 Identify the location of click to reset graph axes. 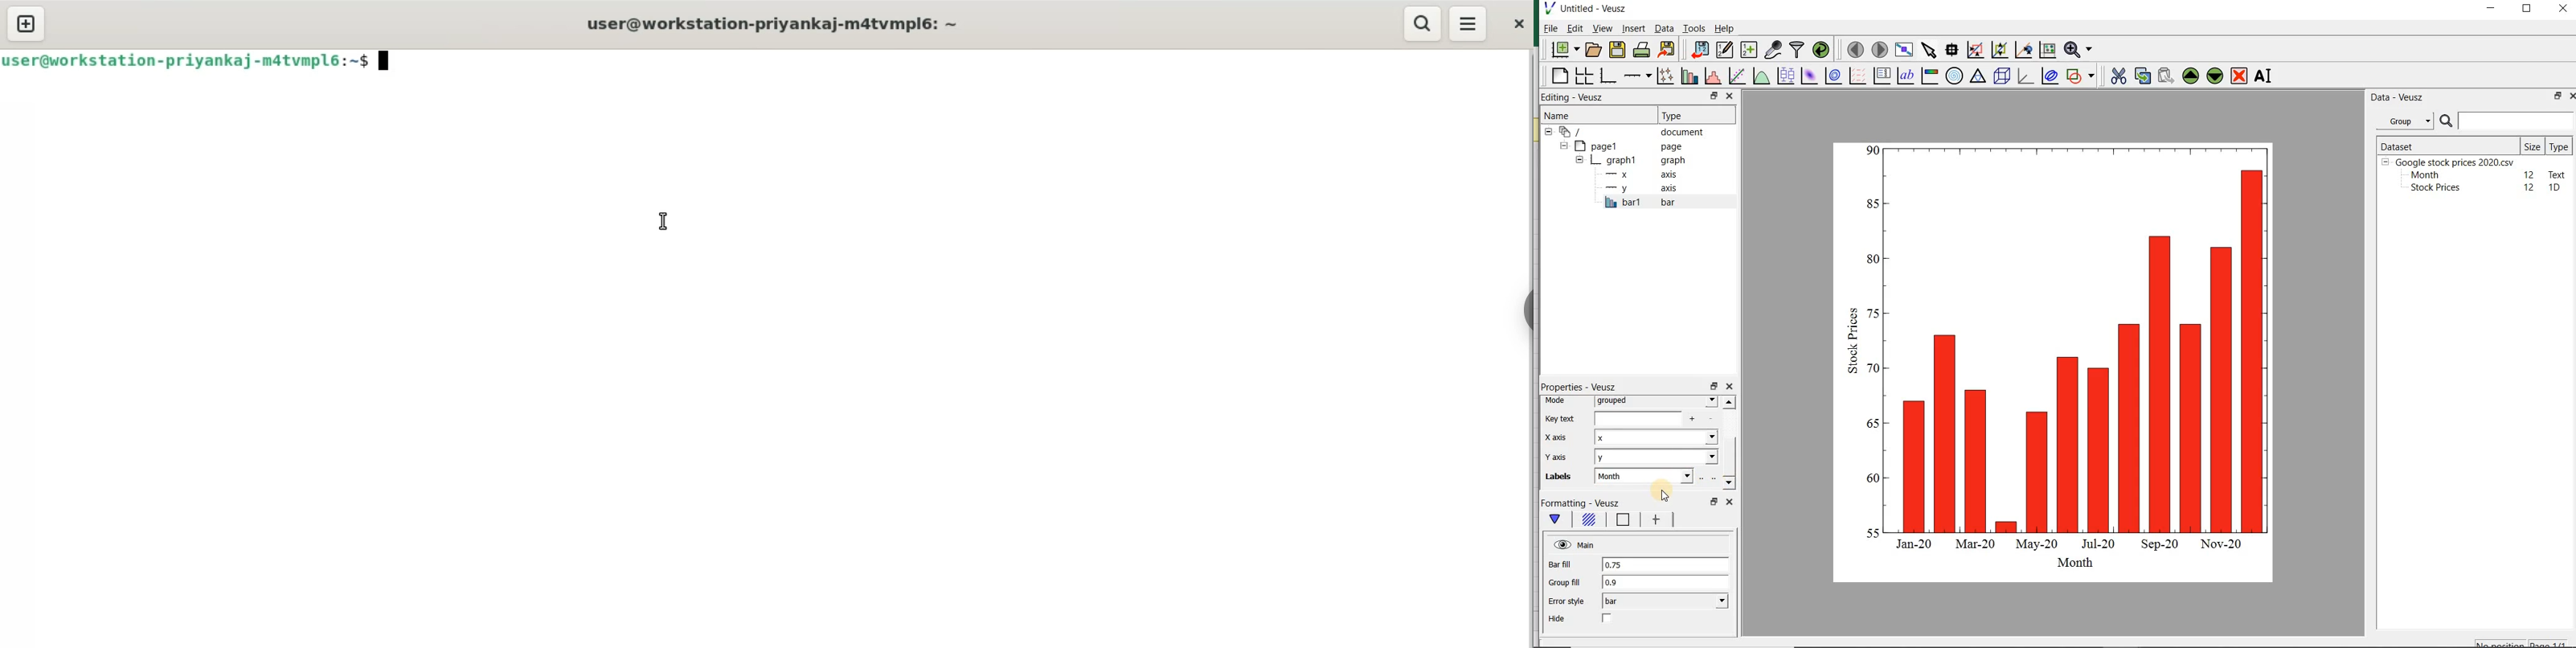
(2046, 50).